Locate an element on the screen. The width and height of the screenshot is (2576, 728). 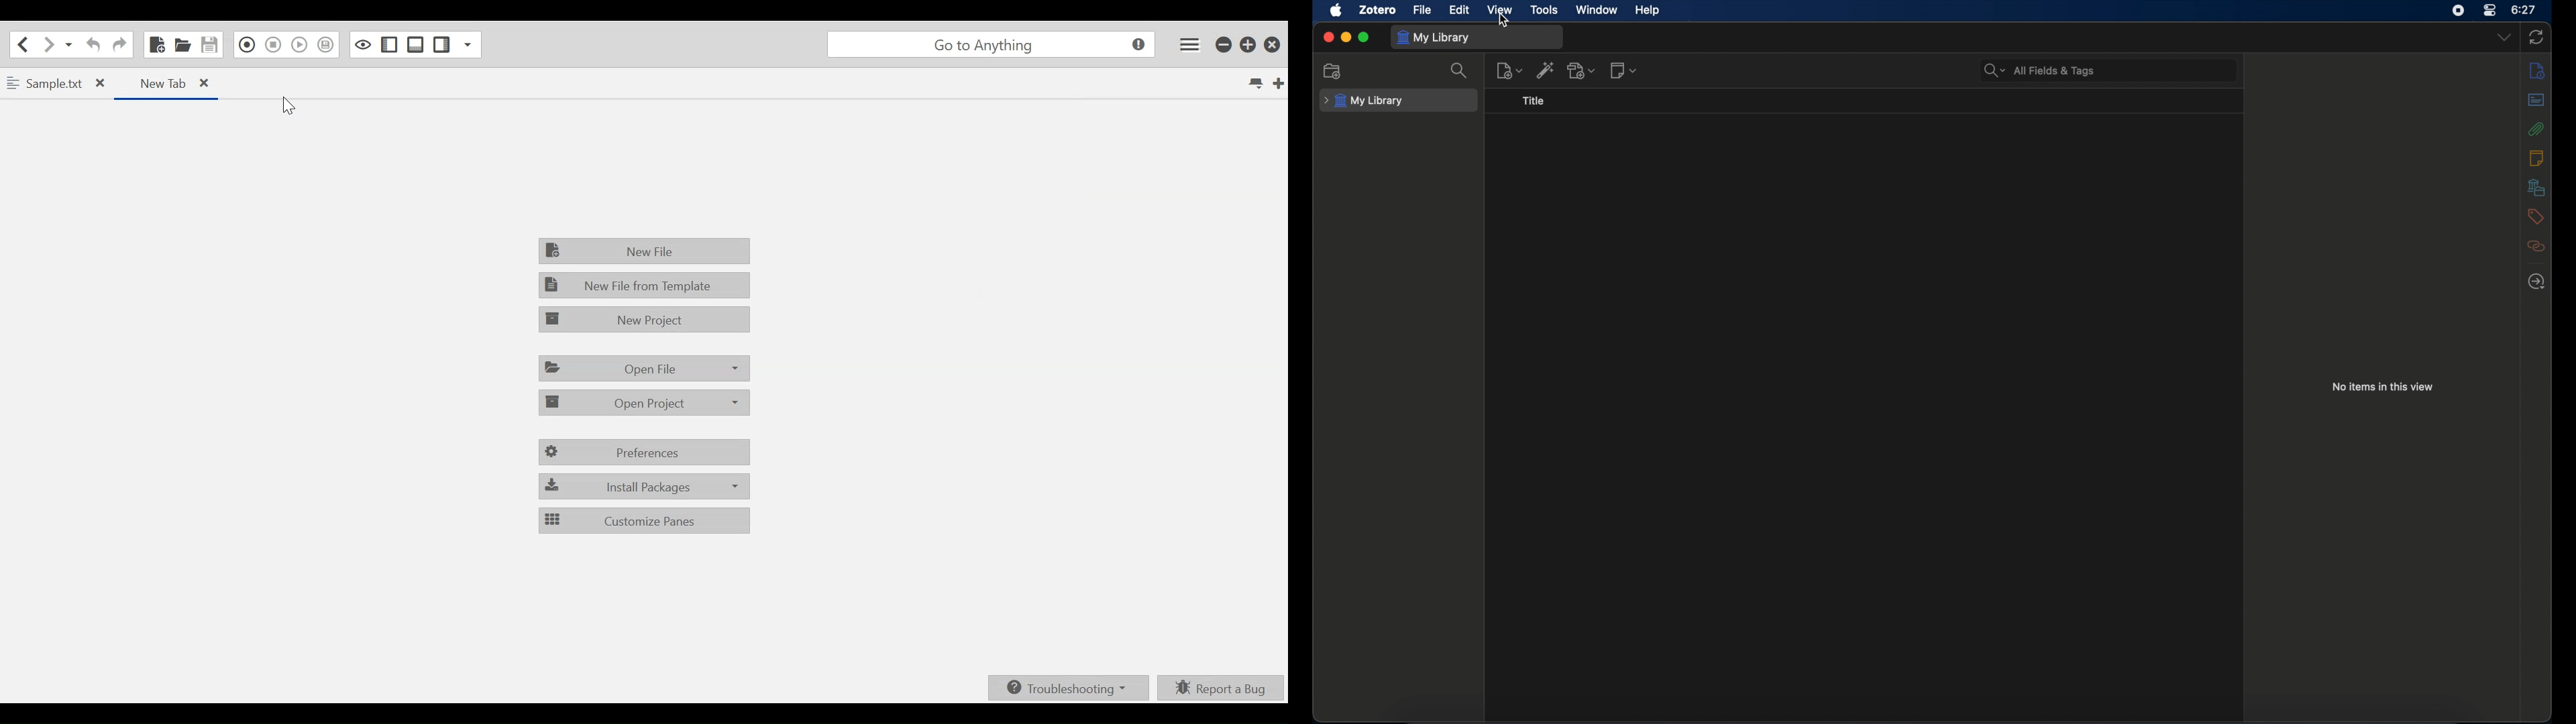
abstract is located at coordinates (2537, 99).